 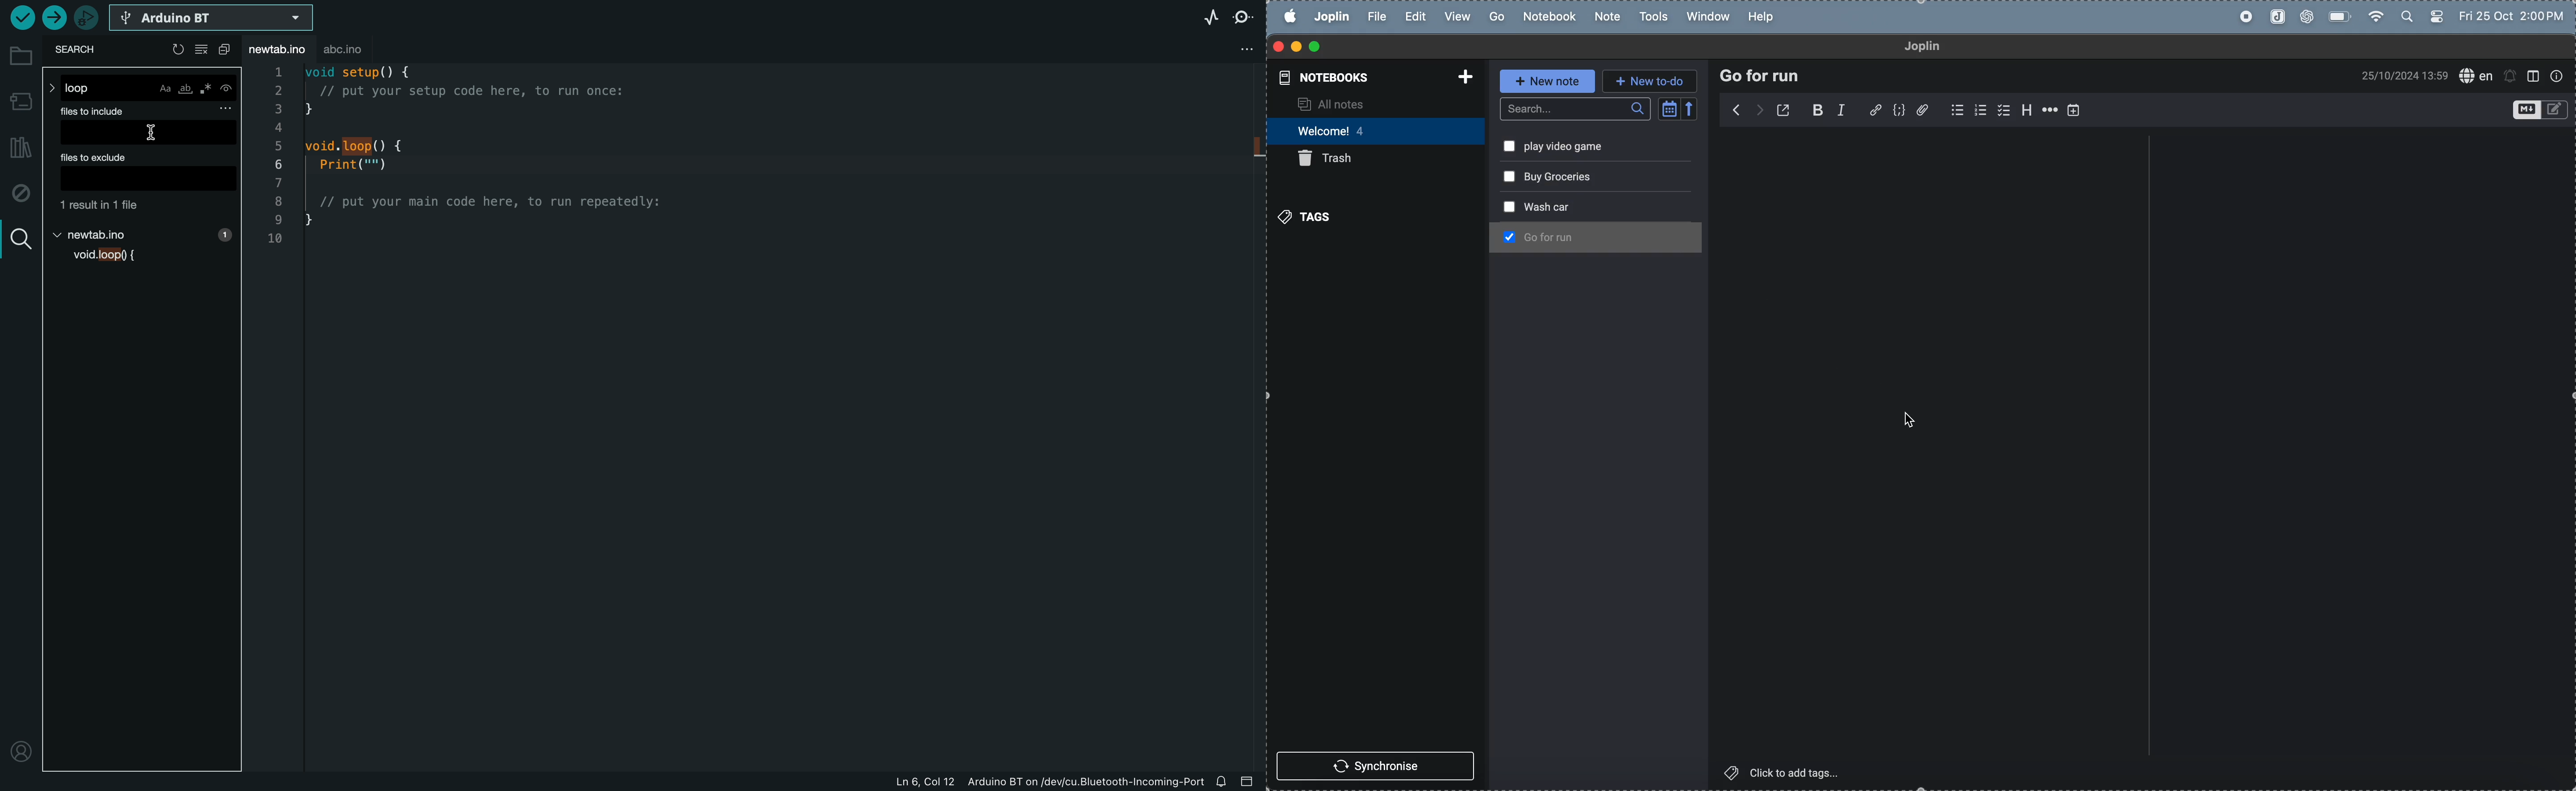 I want to click on new to do, so click(x=1652, y=81).